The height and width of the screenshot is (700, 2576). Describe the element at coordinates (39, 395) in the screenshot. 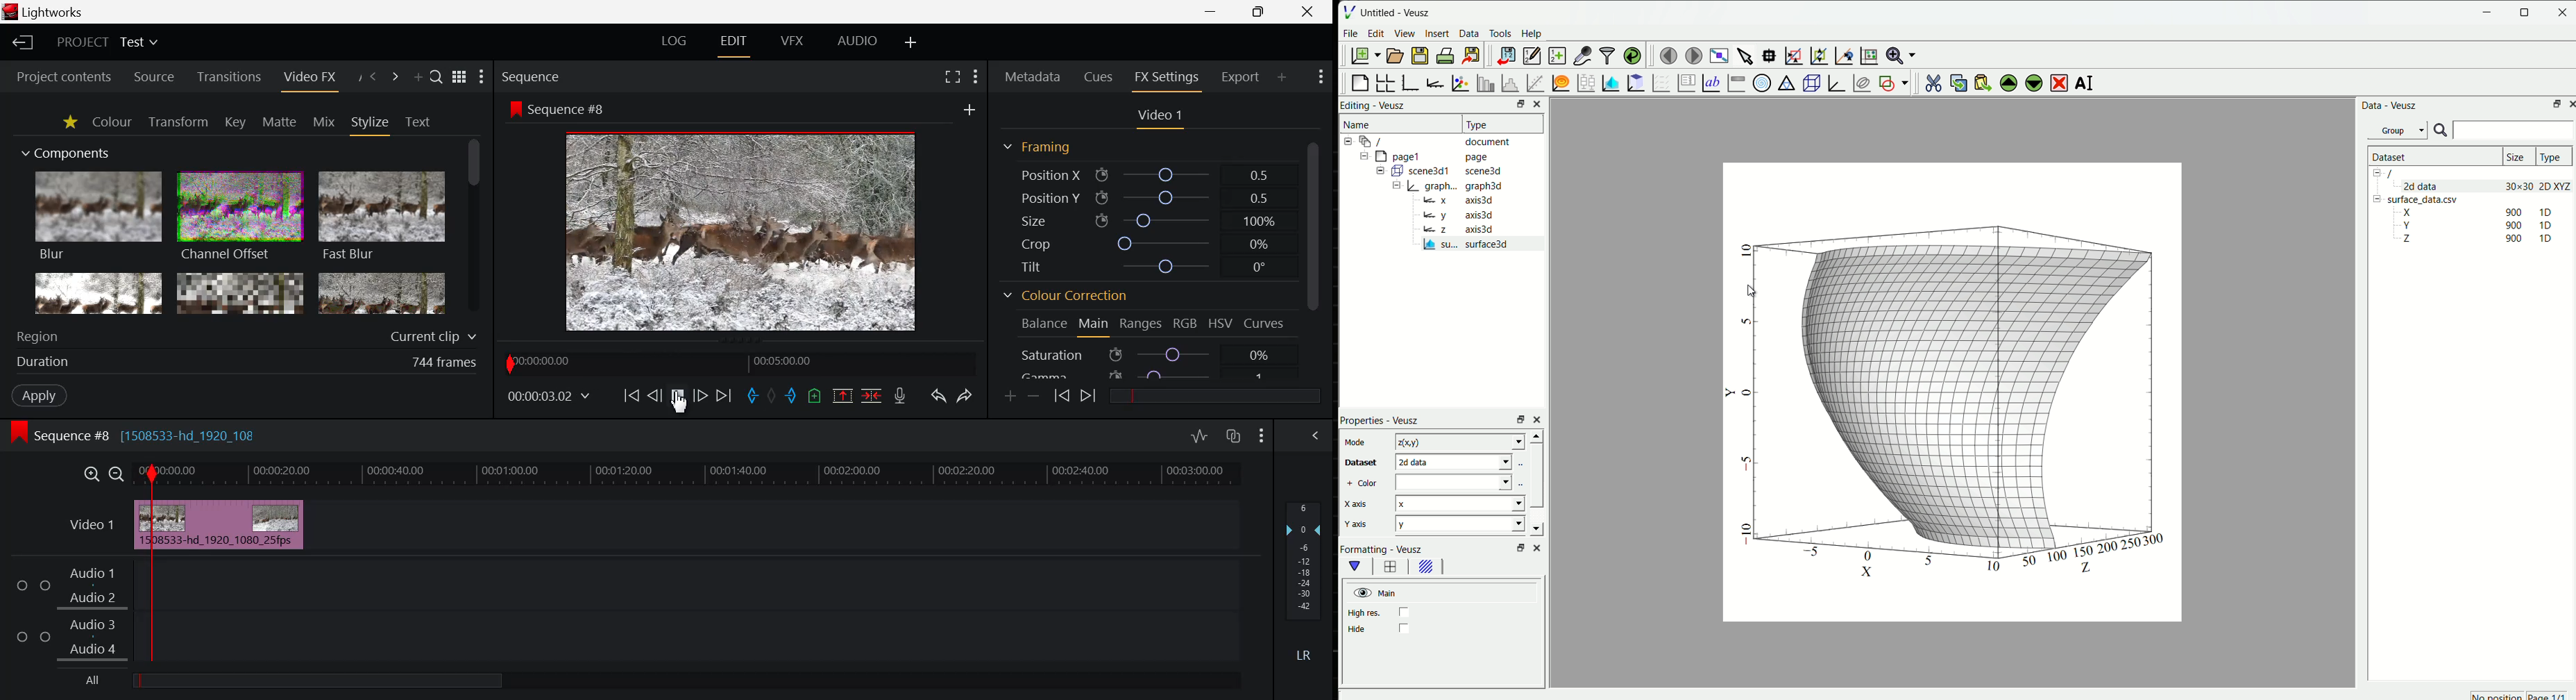

I see `Apply` at that location.